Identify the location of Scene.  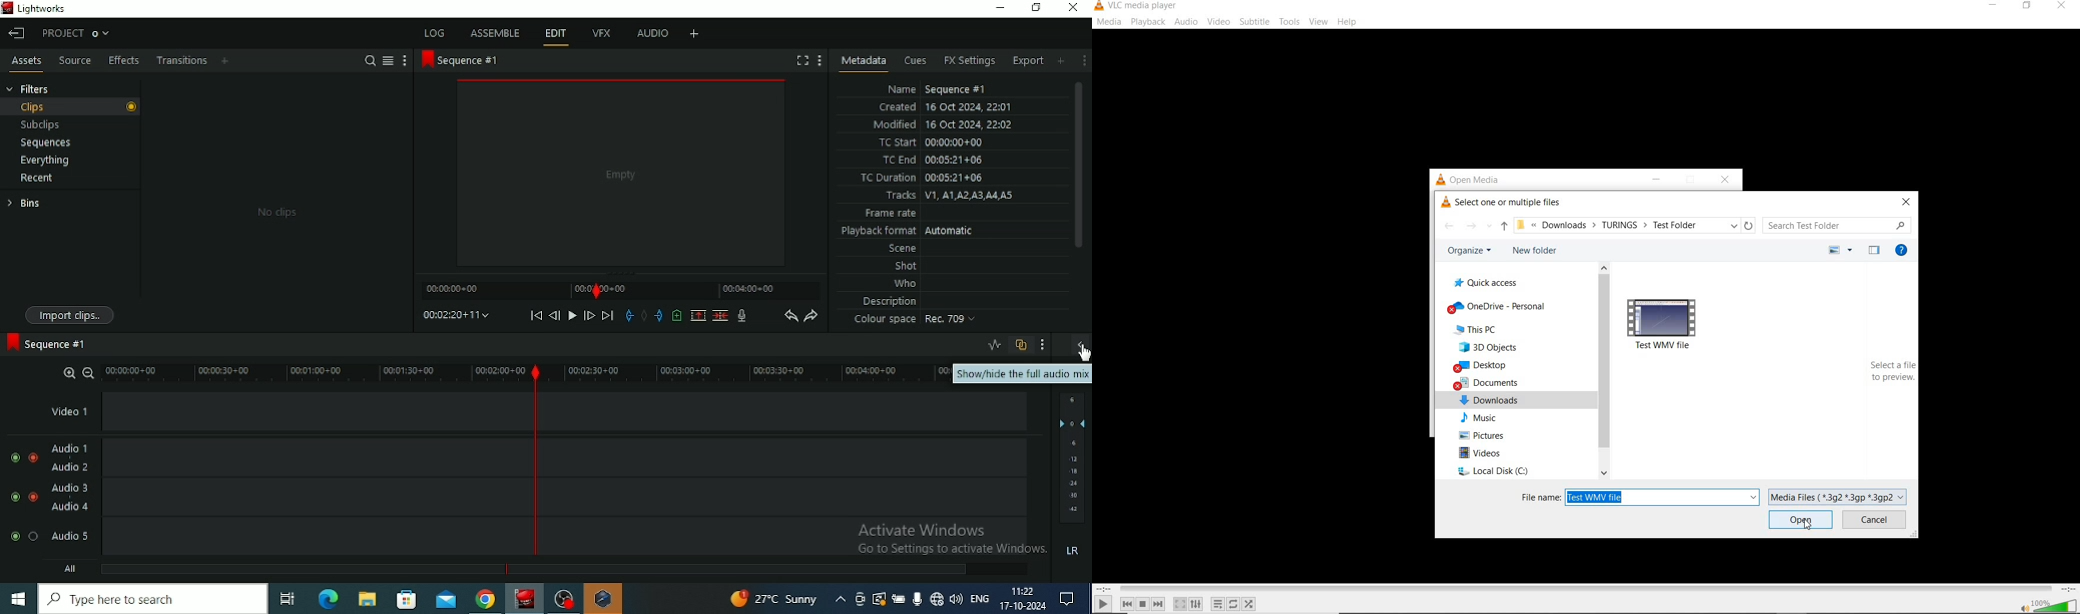
(900, 247).